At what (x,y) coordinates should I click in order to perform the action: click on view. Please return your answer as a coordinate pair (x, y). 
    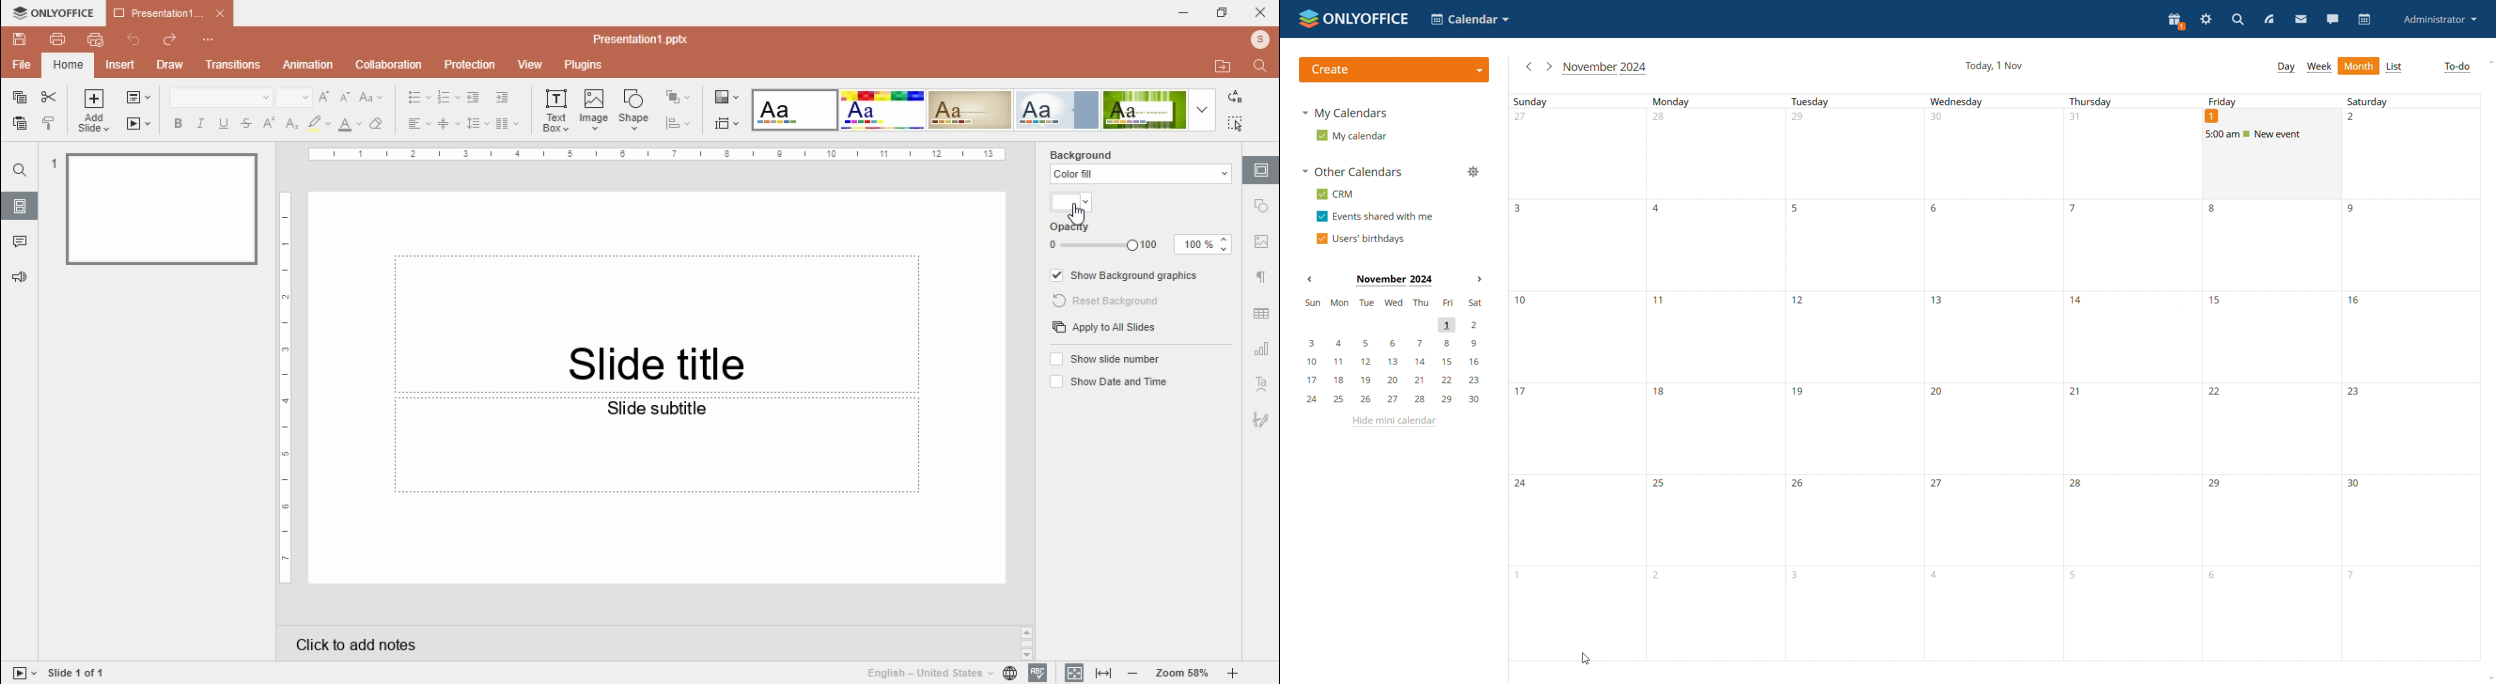
    Looking at the image, I should click on (530, 63).